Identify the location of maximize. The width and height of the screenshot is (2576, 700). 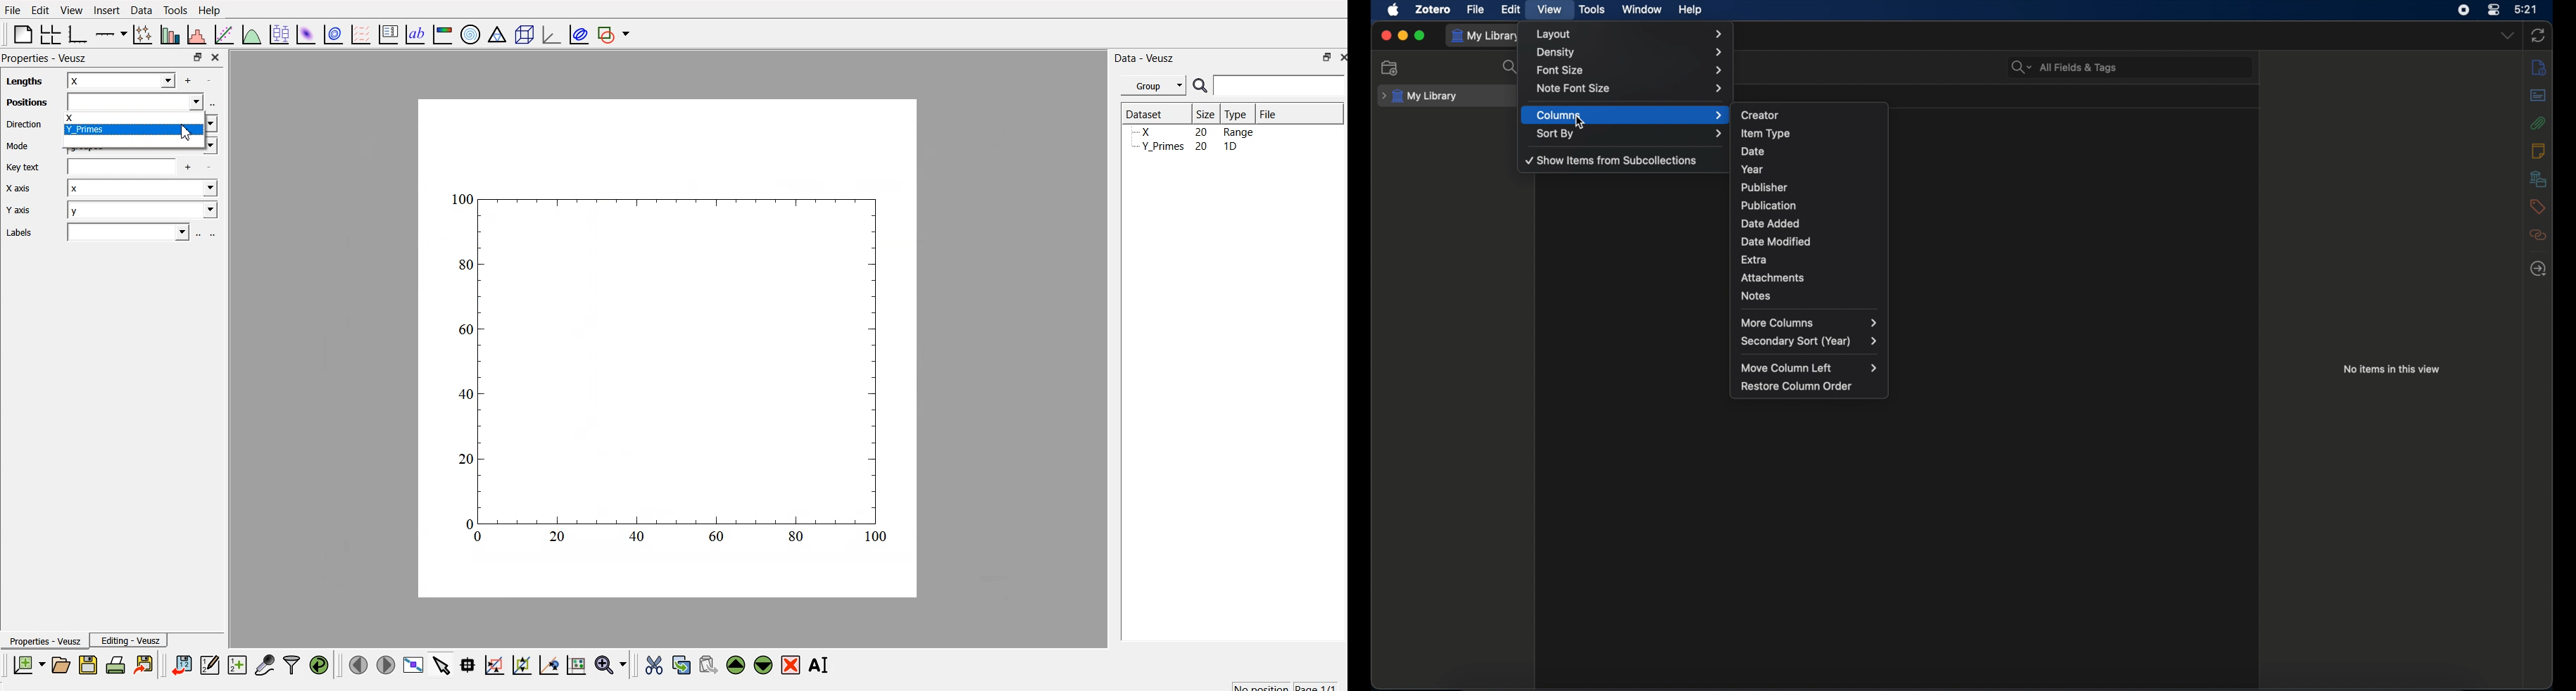
(1420, 35).